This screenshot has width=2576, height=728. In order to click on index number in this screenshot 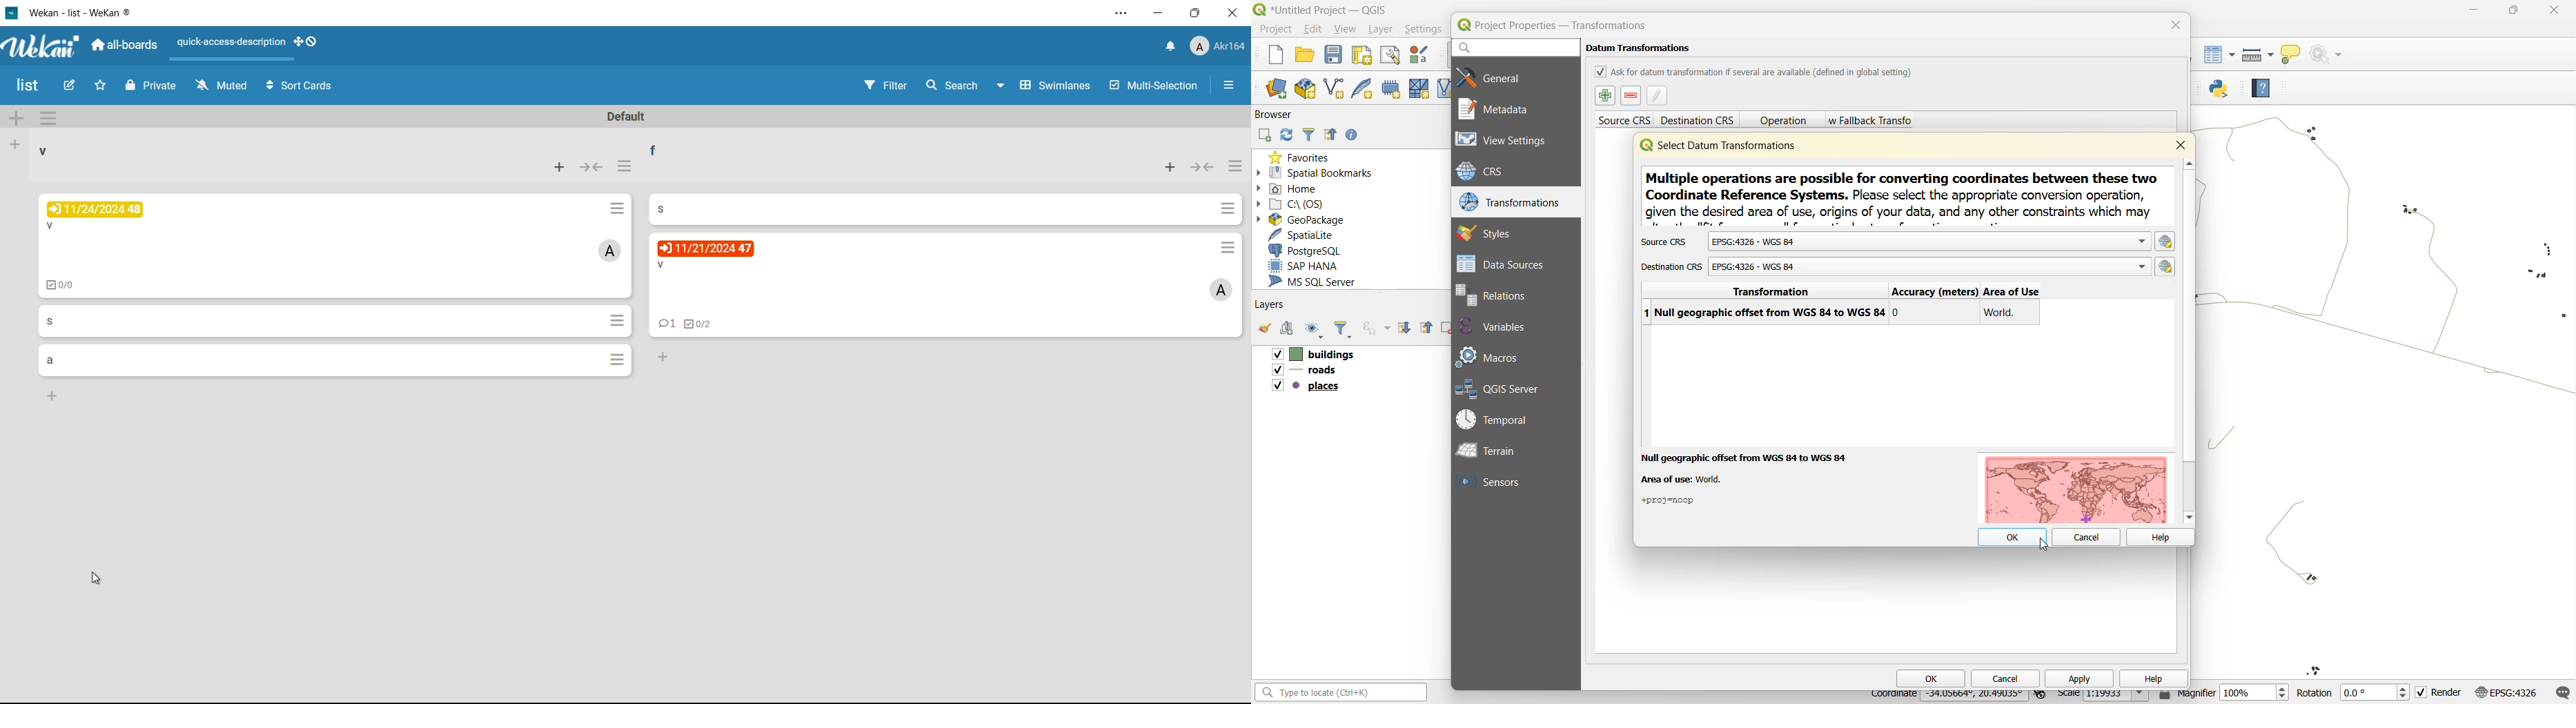, I will do `click(1646, 314)`.